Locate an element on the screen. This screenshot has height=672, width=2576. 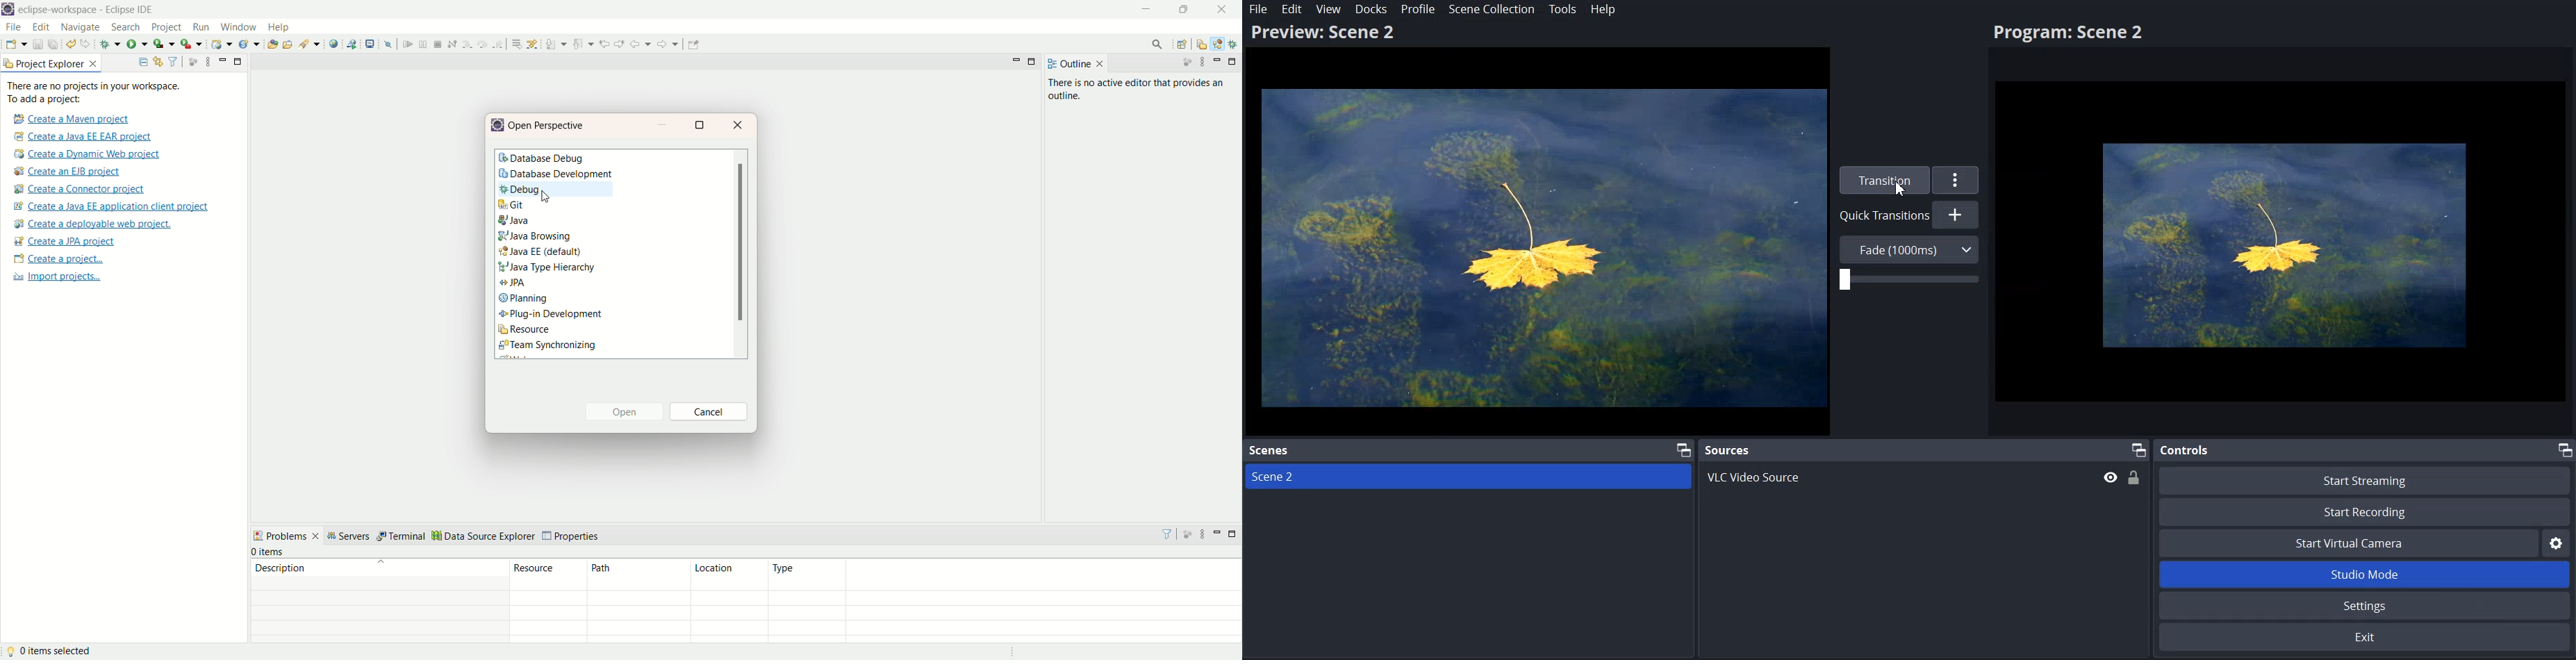
Exit is located at coordinates (2367, 638).